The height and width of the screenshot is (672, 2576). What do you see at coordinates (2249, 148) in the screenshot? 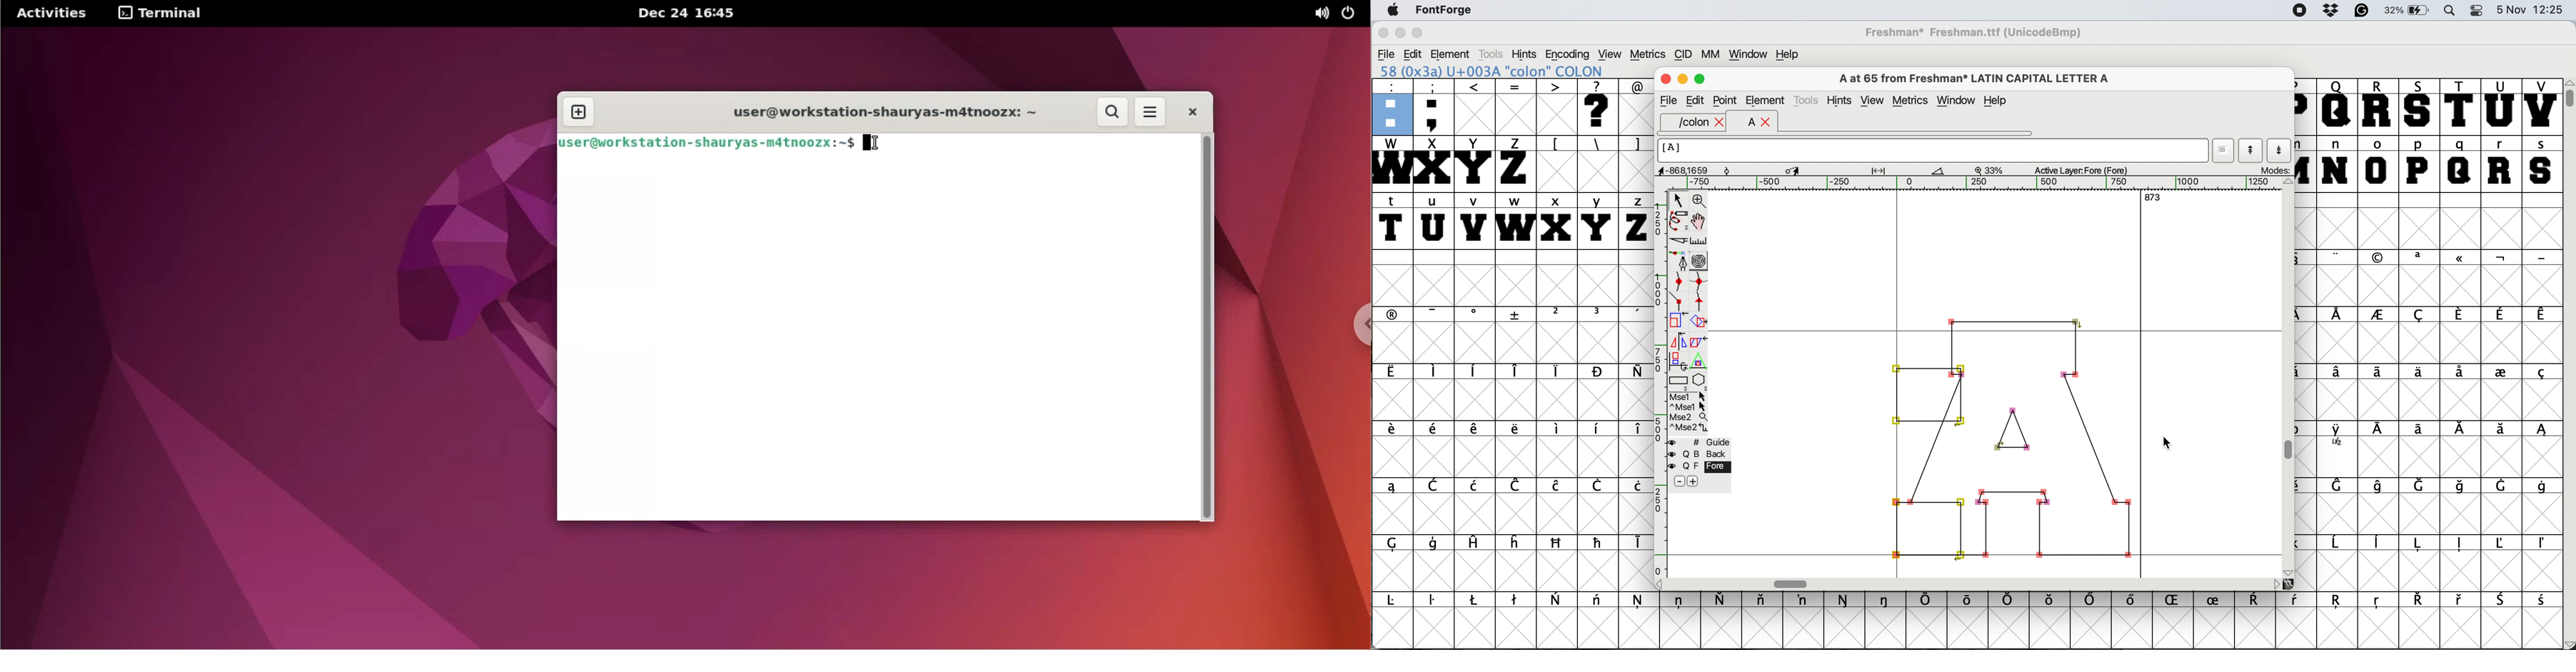
I see `show previous character` at bounding box center [2249, 148].